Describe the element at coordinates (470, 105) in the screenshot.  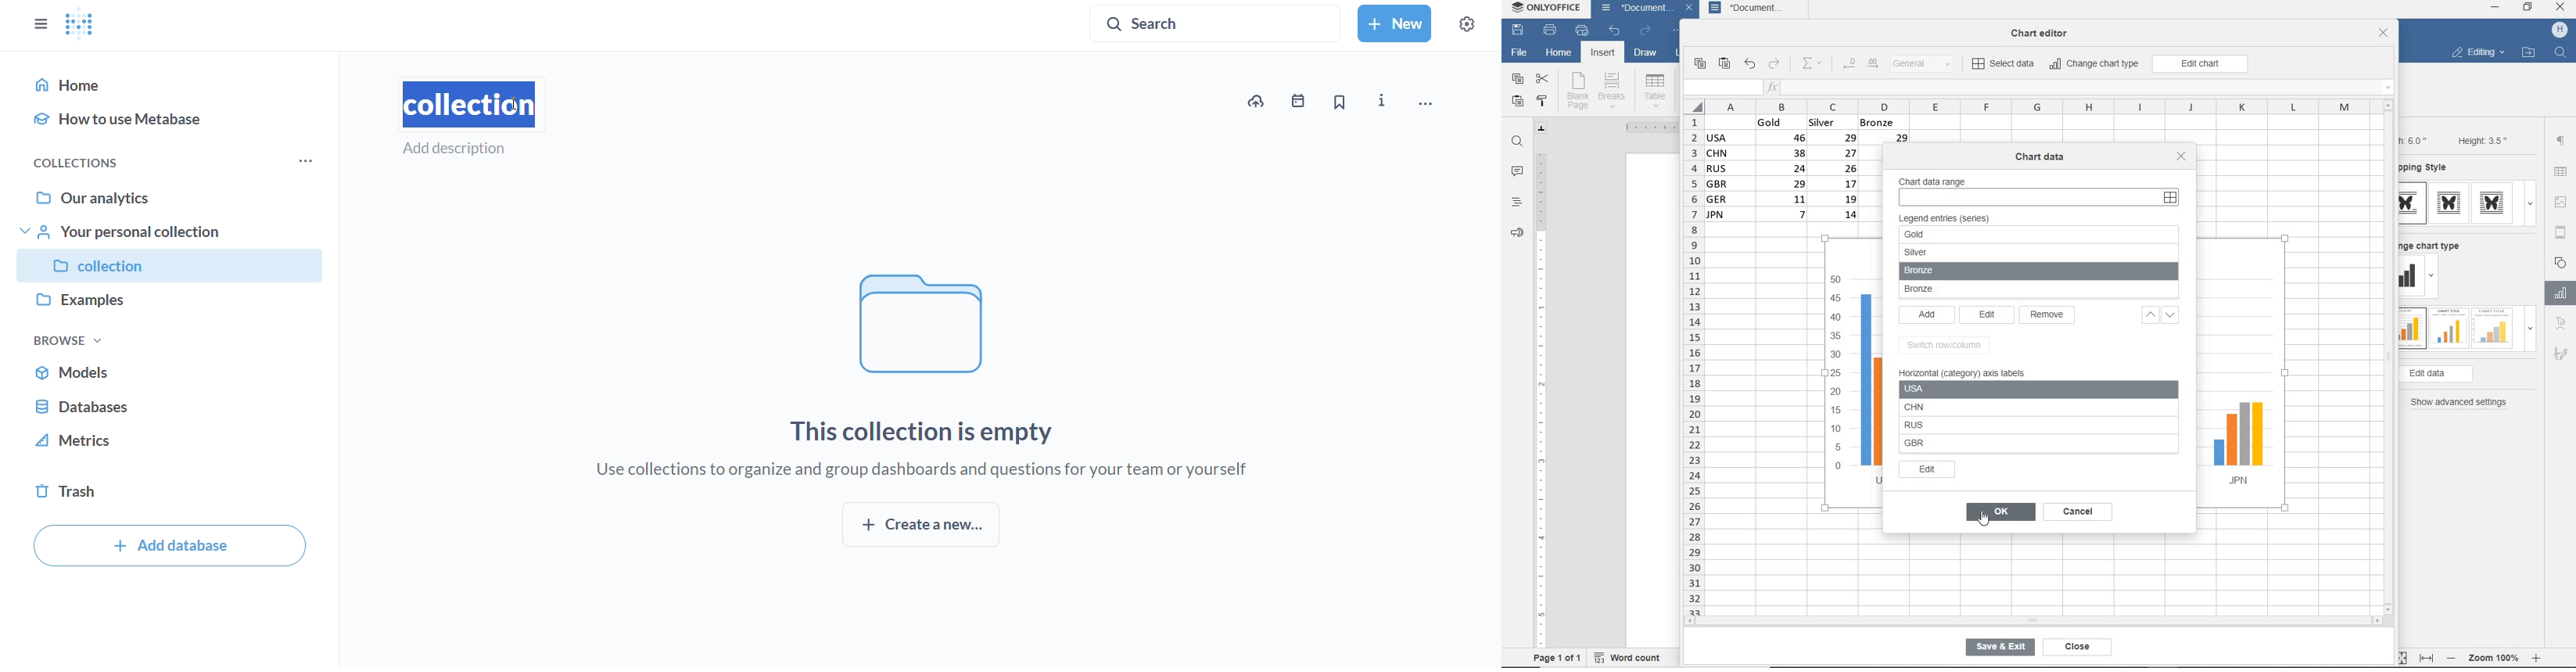
I see `type name` at that location.